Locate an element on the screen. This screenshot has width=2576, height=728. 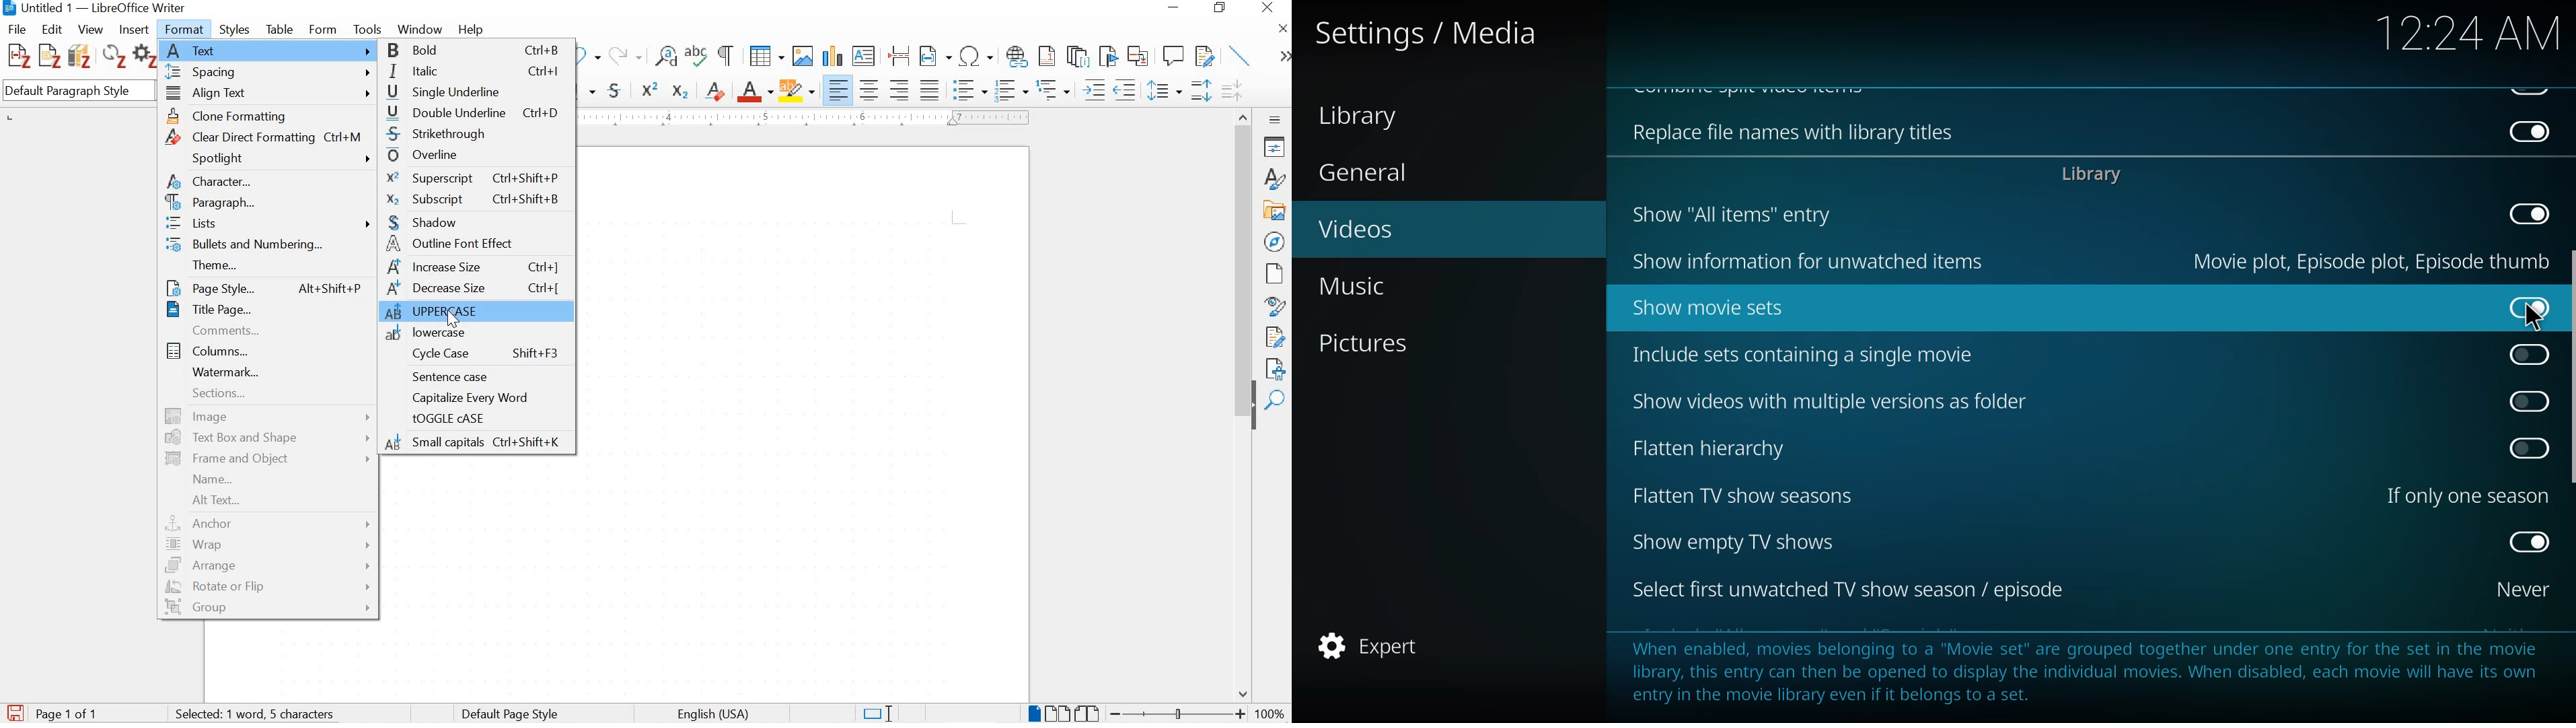
zoom slider is located at coordinates (1174, 714).